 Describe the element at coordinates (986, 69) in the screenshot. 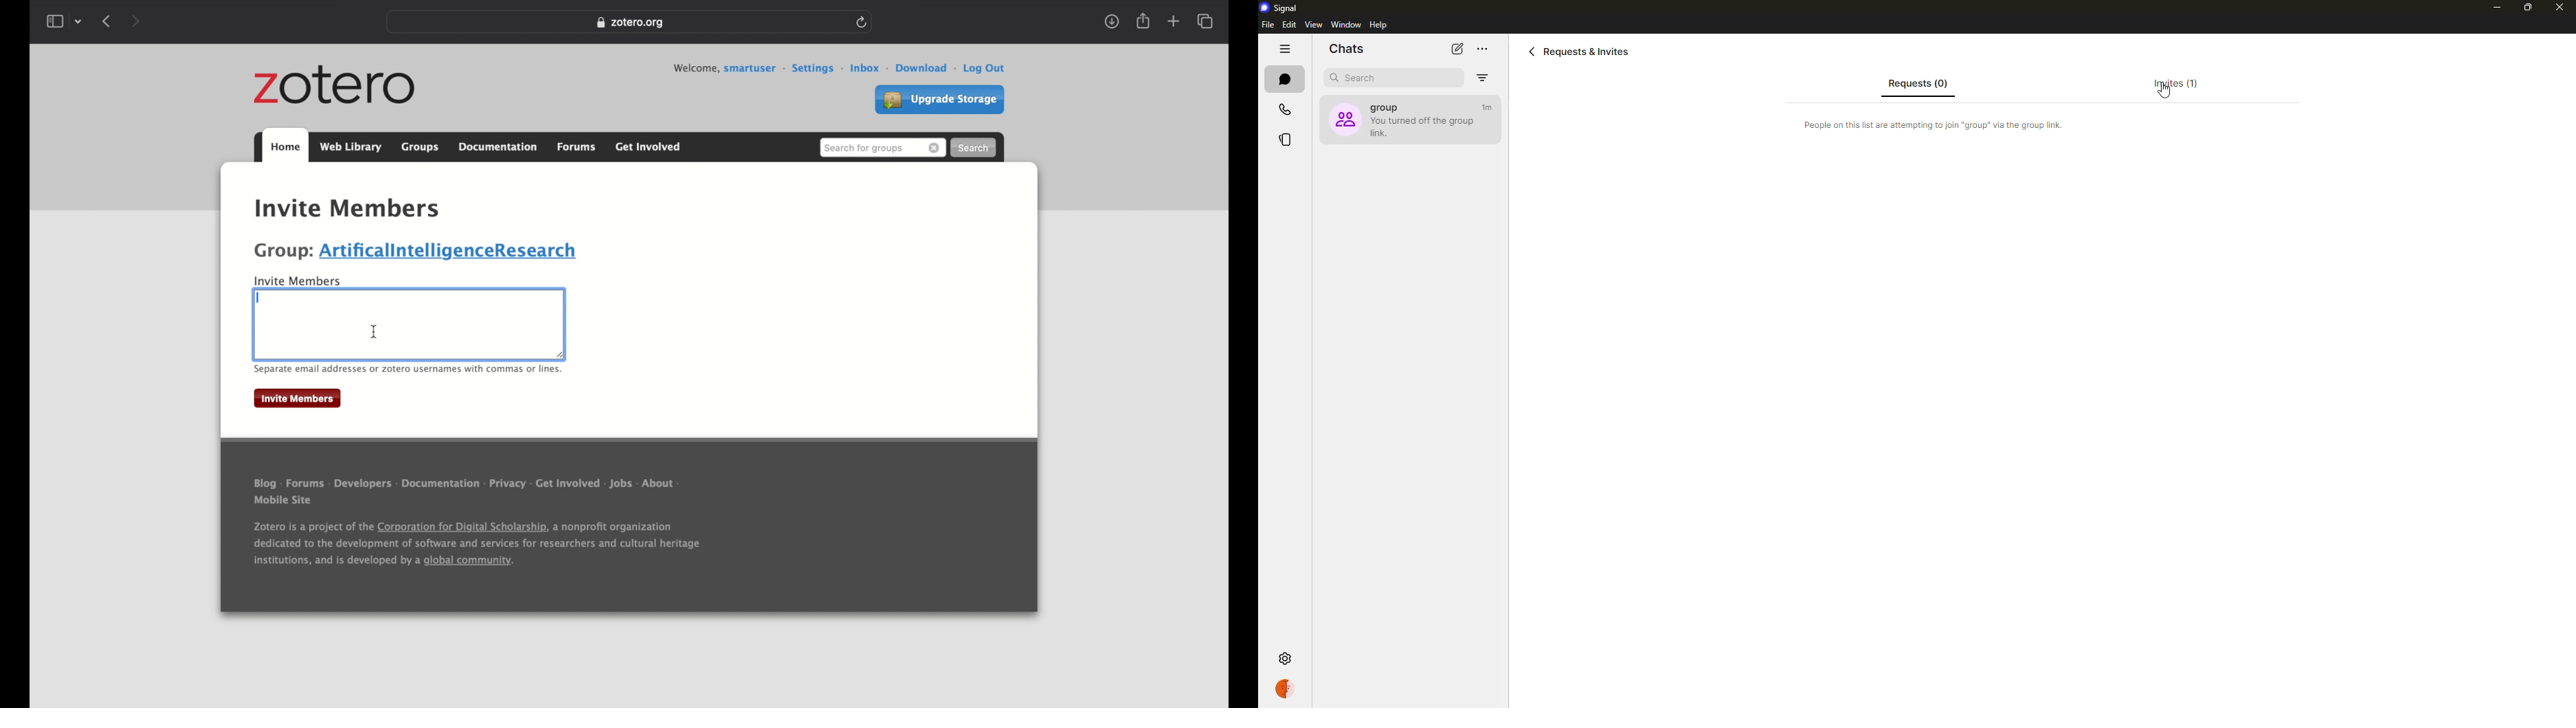

I see `log out` at that location.